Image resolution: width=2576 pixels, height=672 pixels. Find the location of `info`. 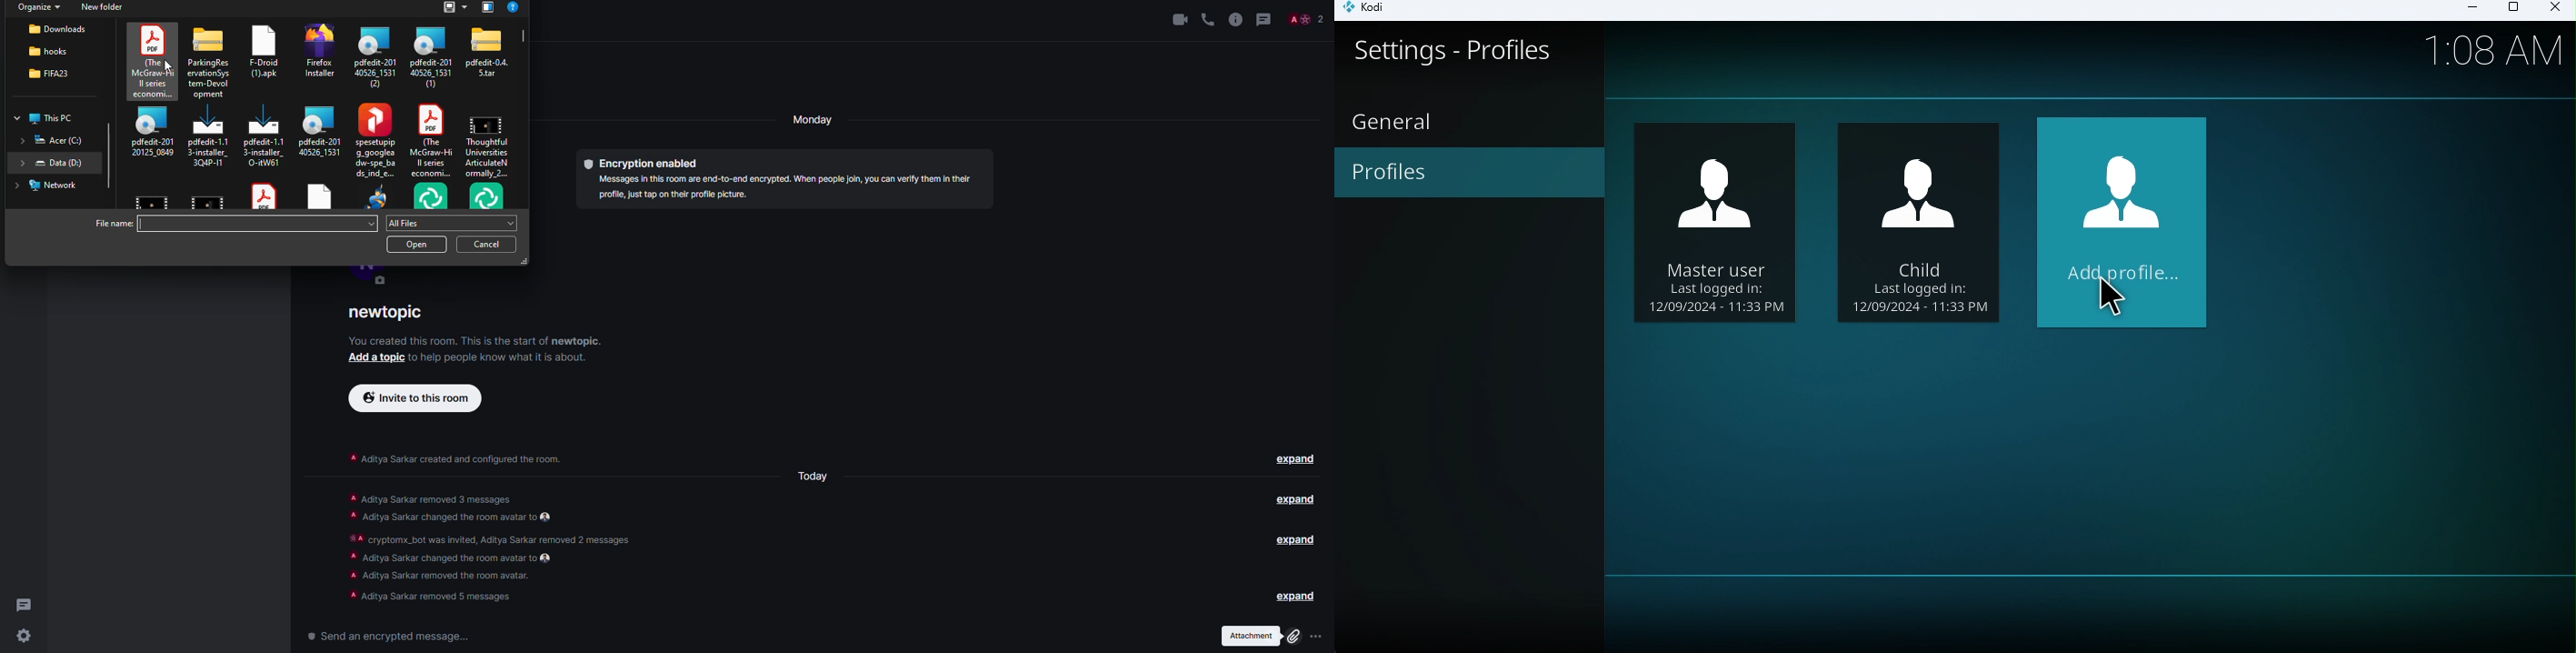

info is located at coordinates (459, 456).